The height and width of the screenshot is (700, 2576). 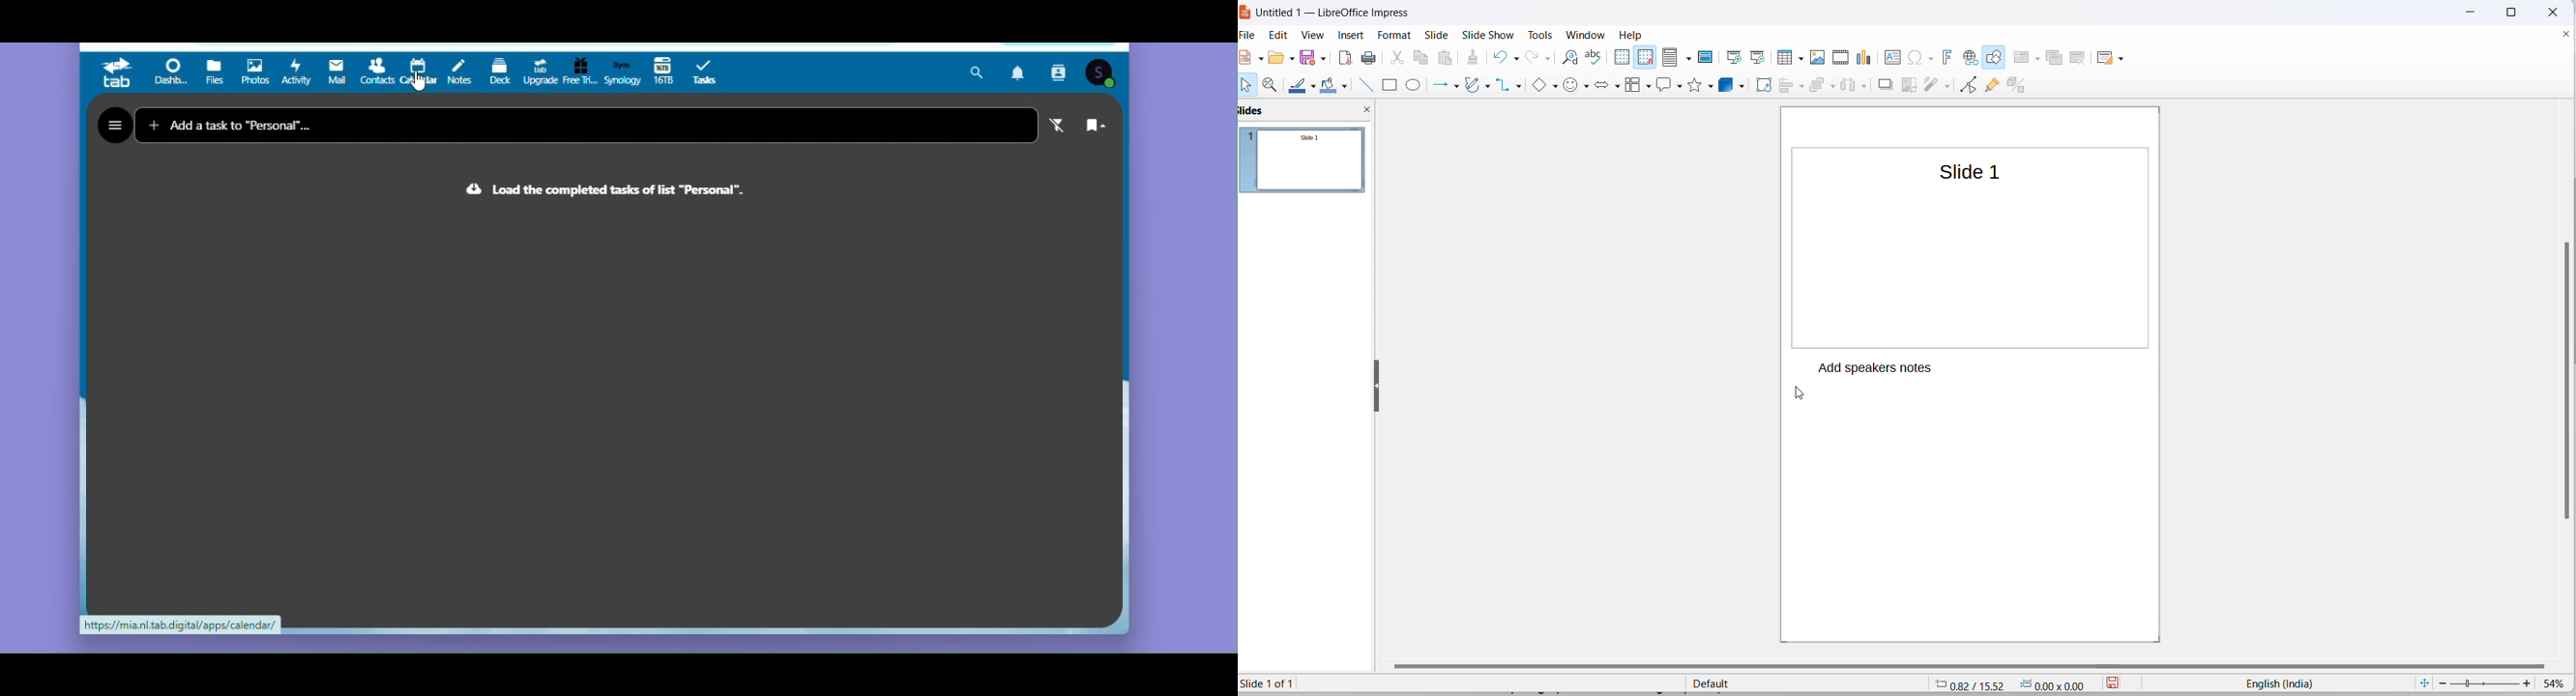 I want to click on zoom slider, so click(x=2485, y=683).